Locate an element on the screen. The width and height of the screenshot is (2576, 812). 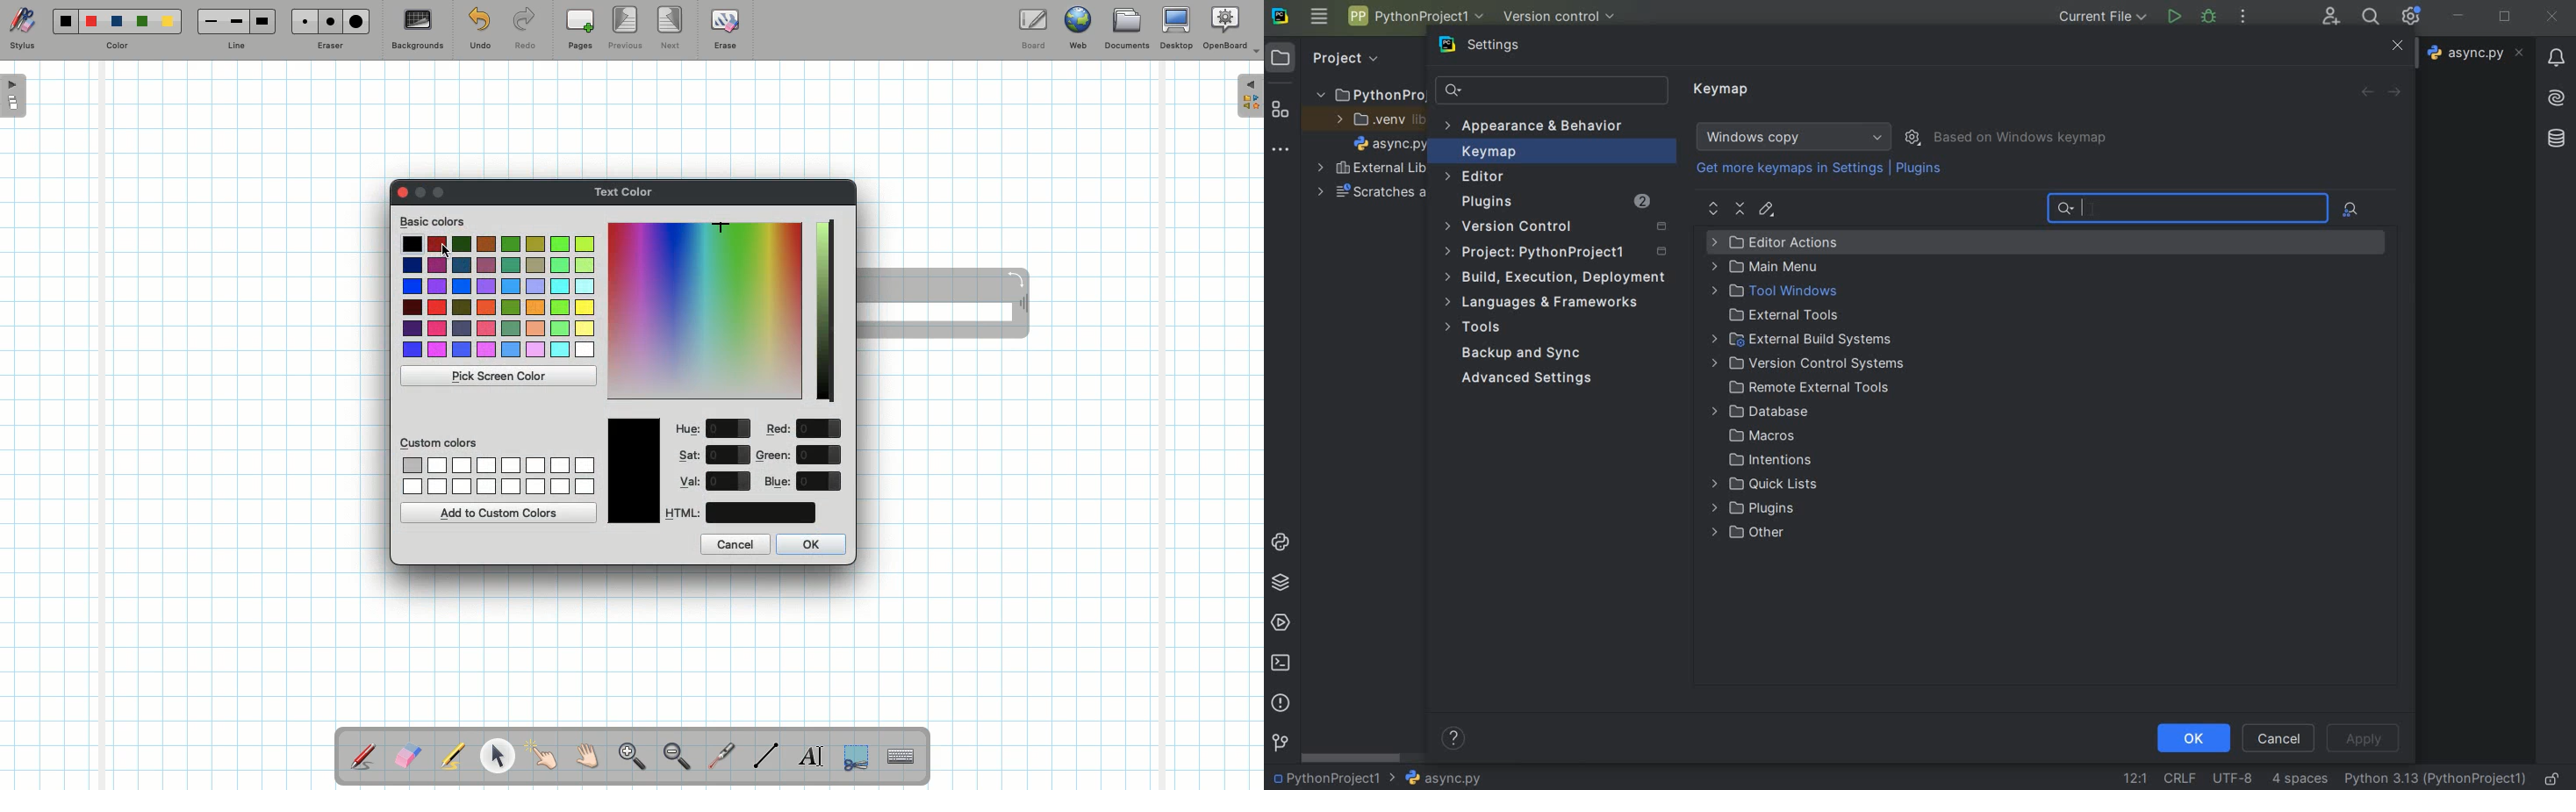
Text color is located at coordinates (626, 189).